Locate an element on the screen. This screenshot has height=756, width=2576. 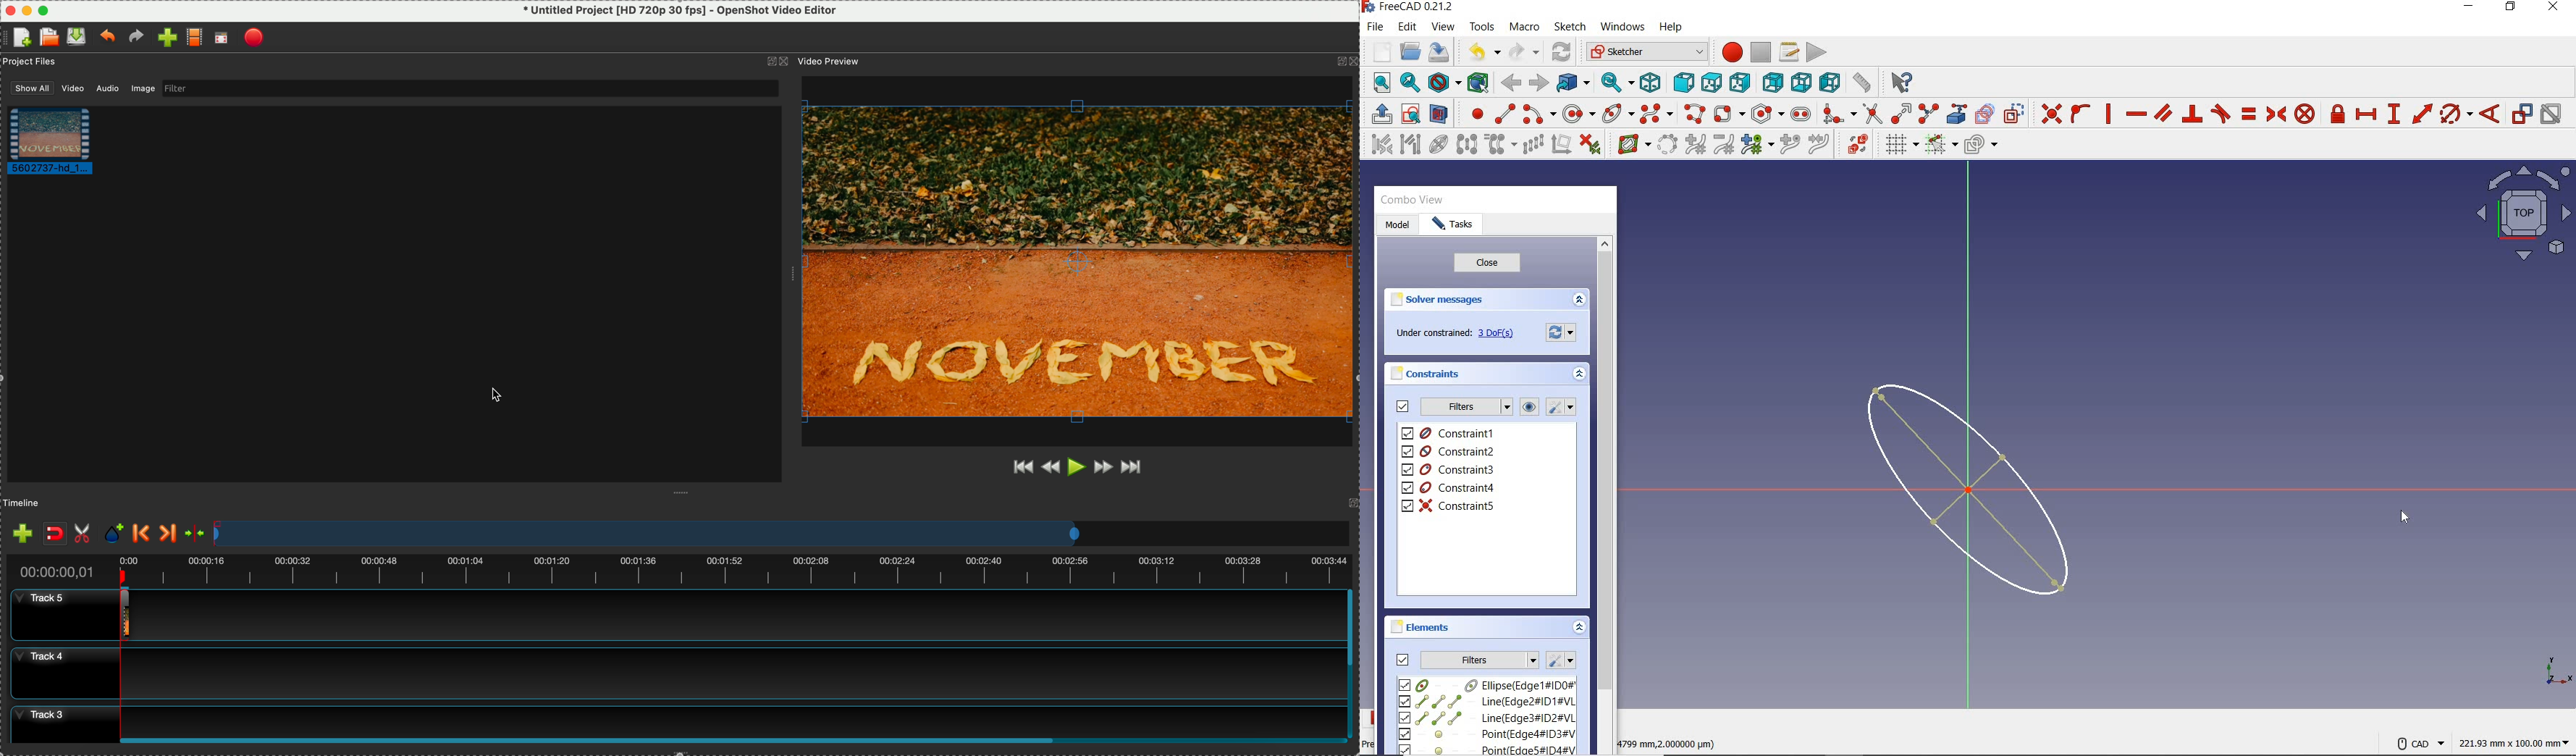
measure distance is located at coordinates (1863, 80).